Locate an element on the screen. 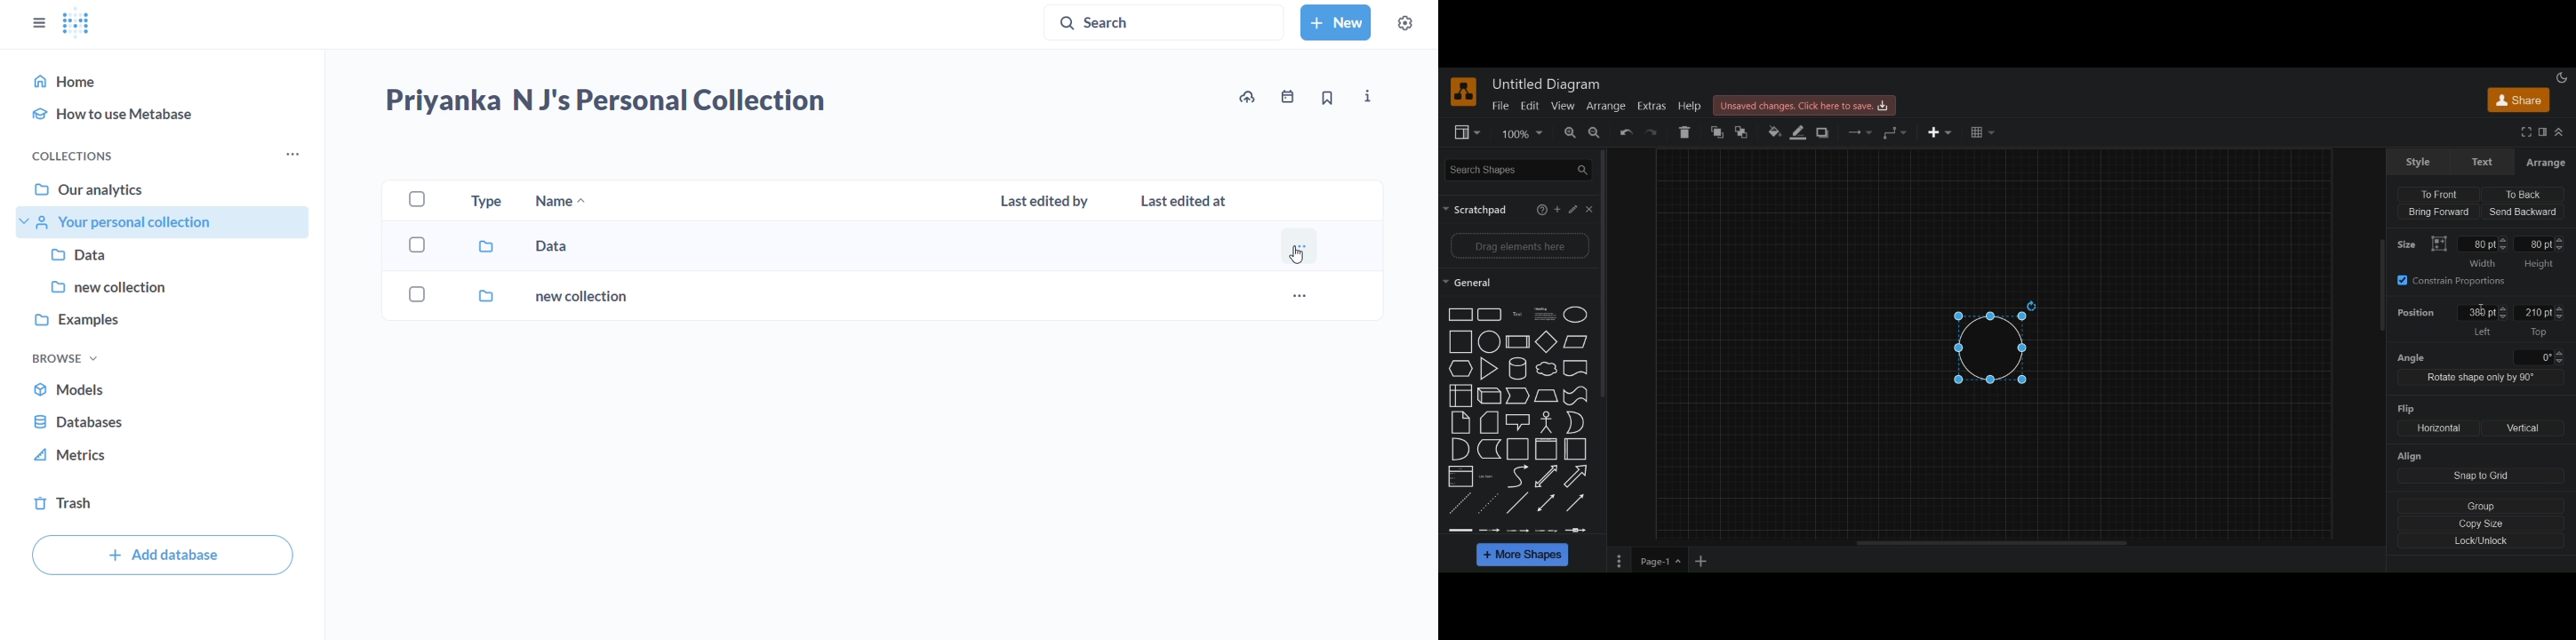  dotted line is located at coordinates (1460, 505).